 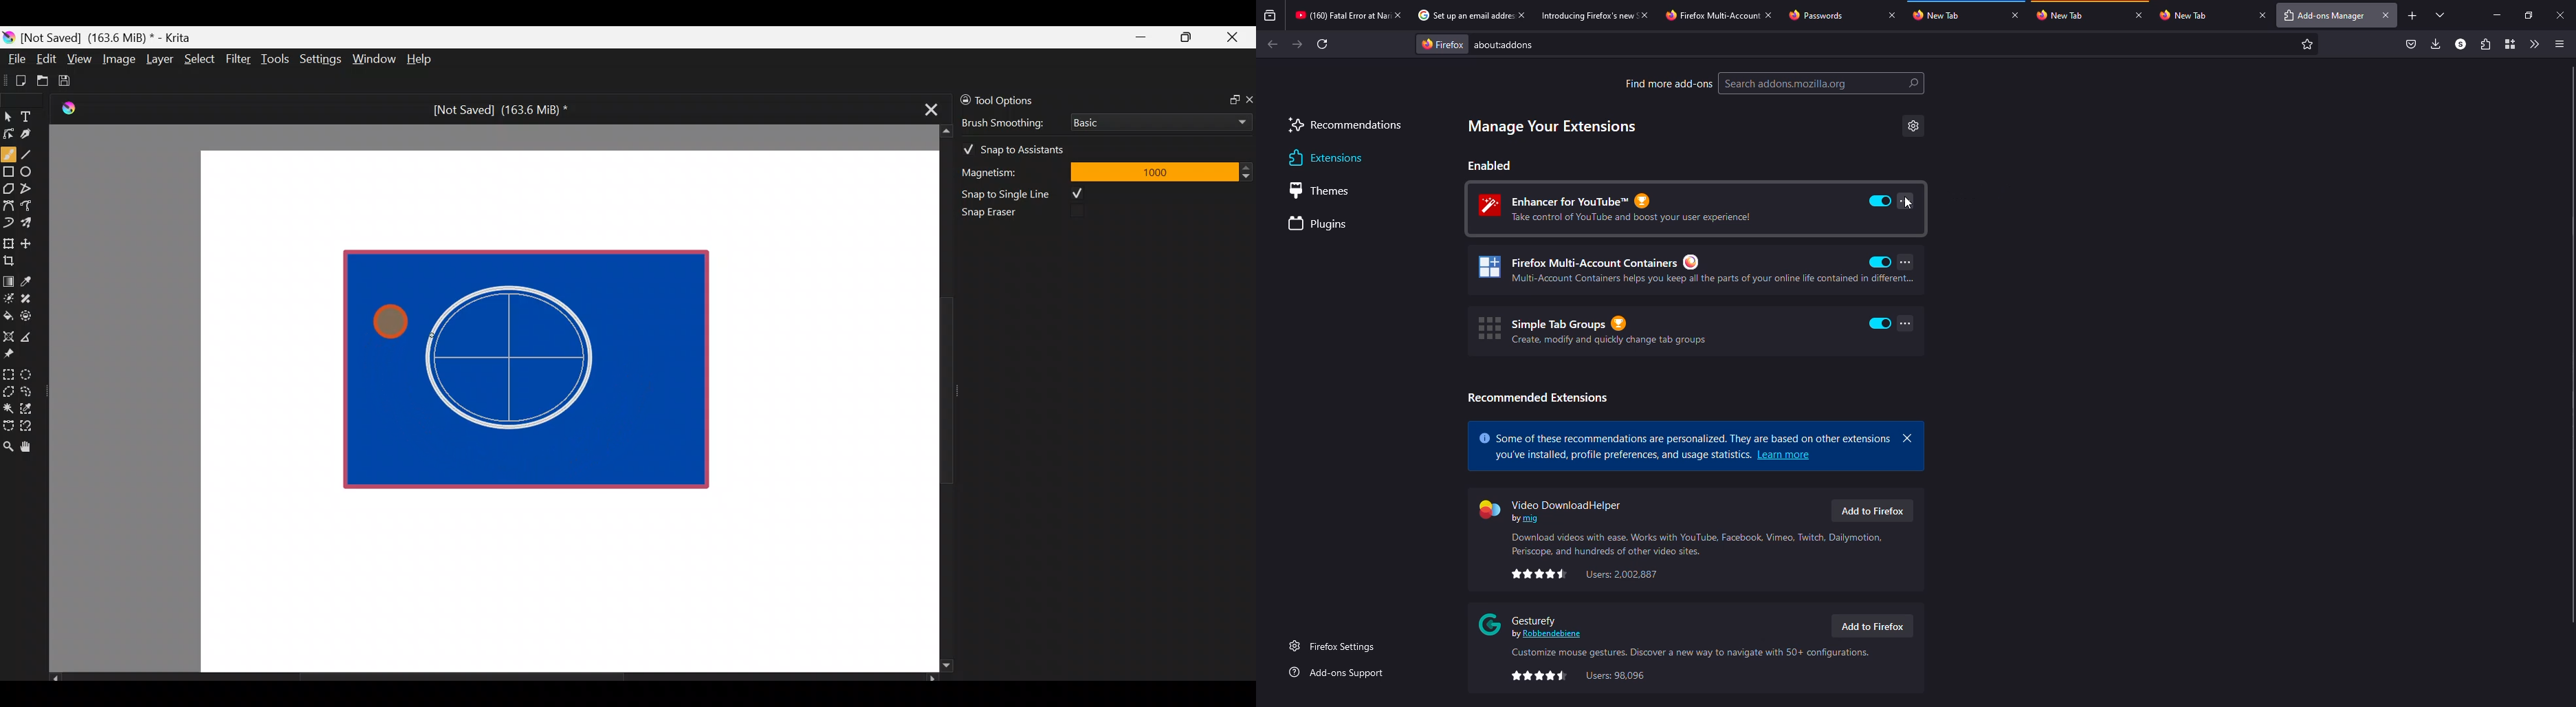 What do you see at coordinates (1644, 15) in the screenshot?
I see `close` at bounding box center [1644, 15].